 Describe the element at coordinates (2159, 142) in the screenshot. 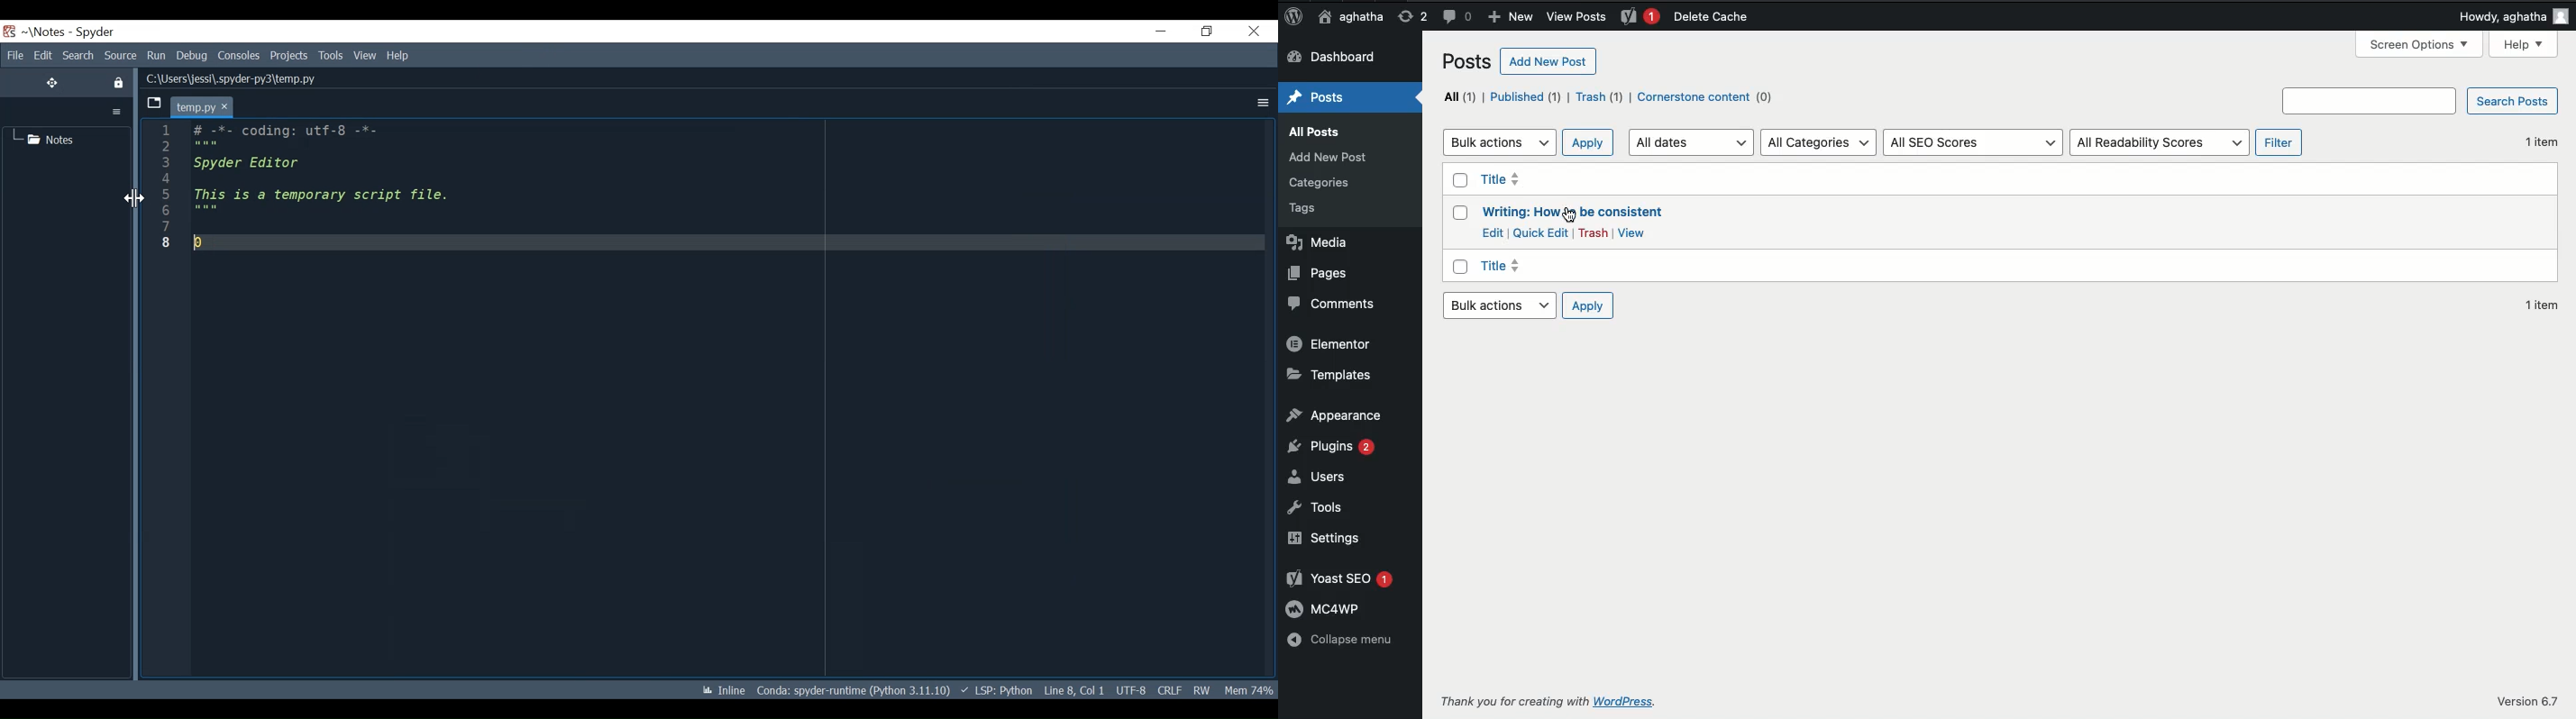

I see `All readability scores` at that location.